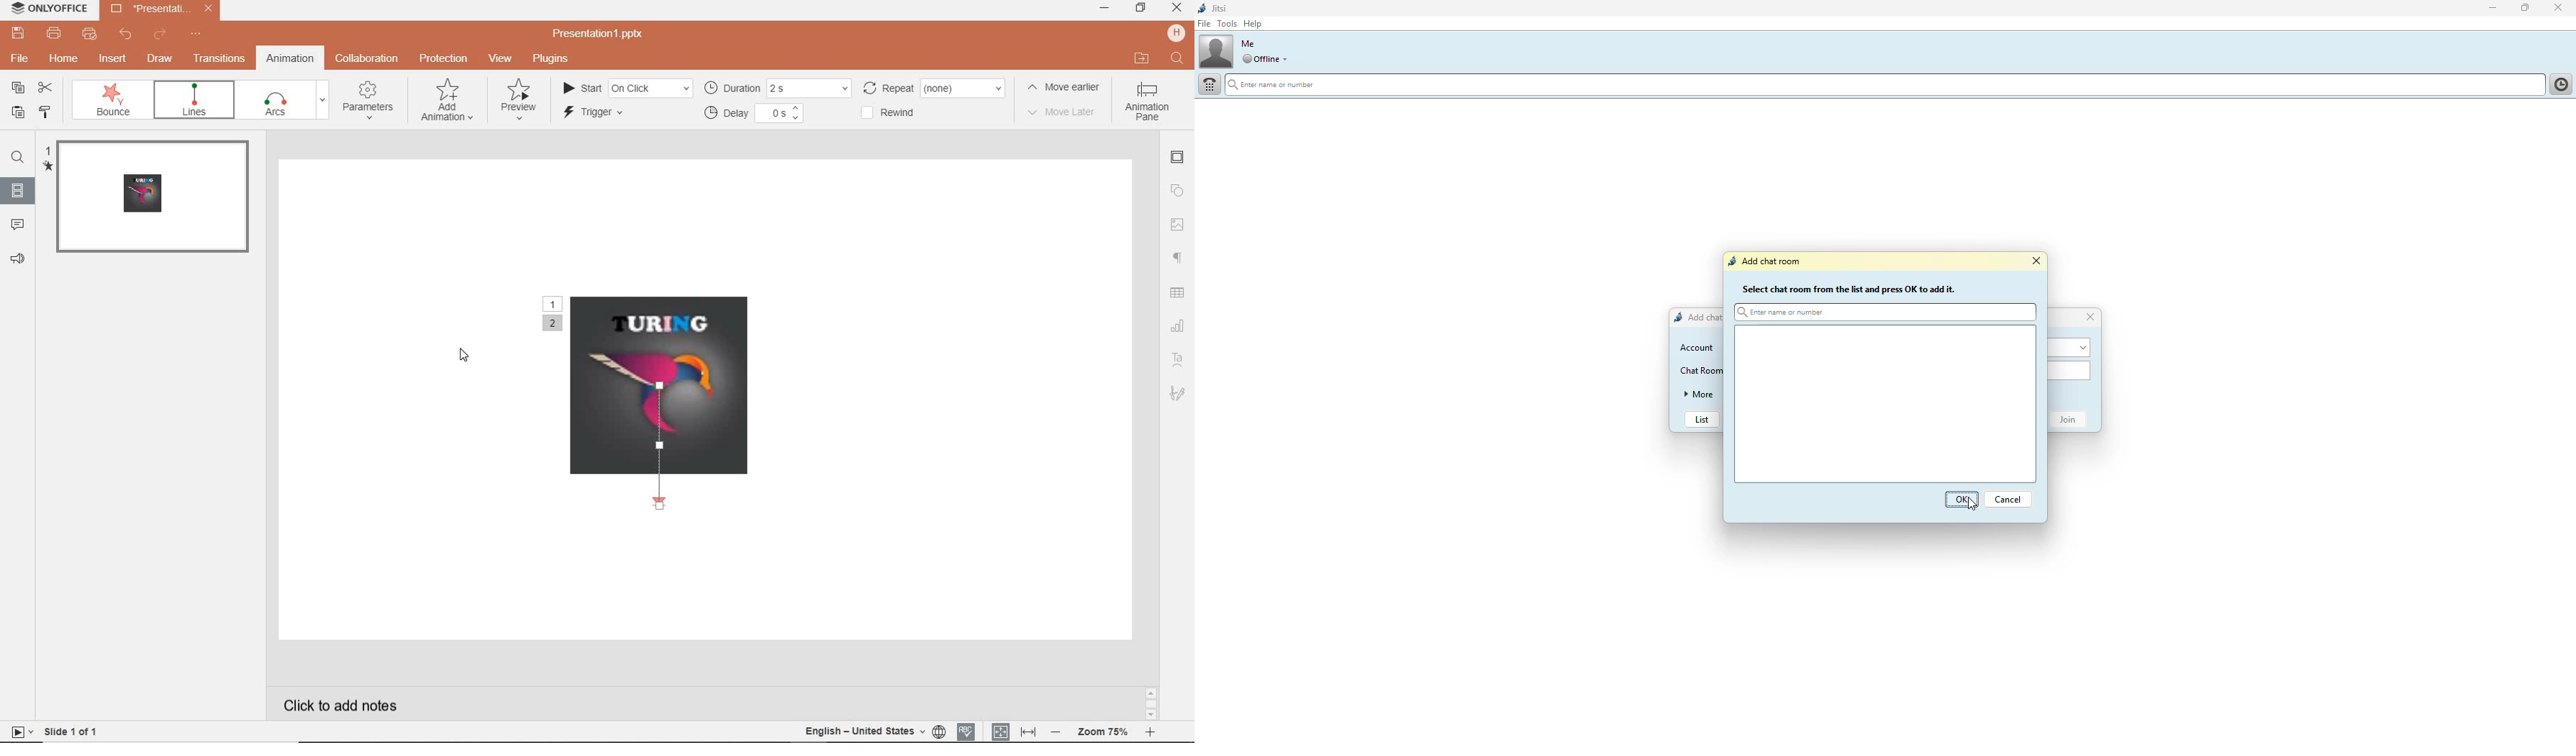  What do you see at coordinates (1104, 733) in the screenshot?
I see `zoom out or zoom in` at bounding box center [1104, 733].